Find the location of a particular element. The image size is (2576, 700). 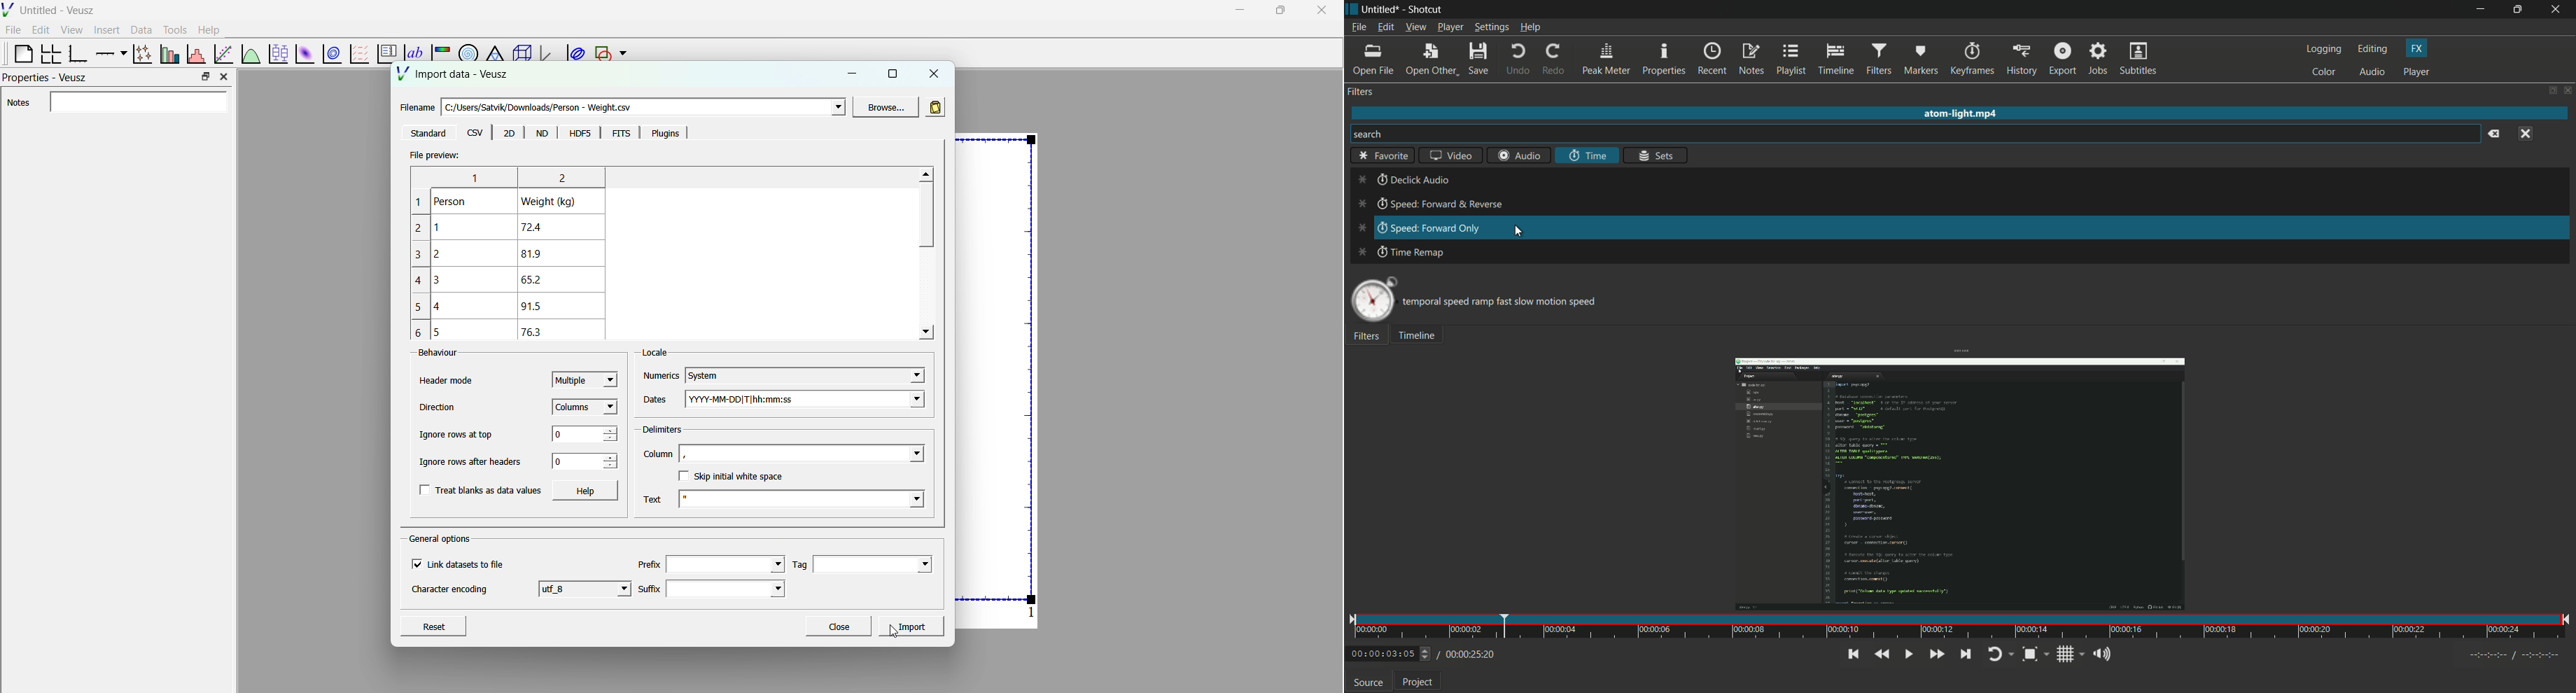

cursor is located at coordinates (890, 640).